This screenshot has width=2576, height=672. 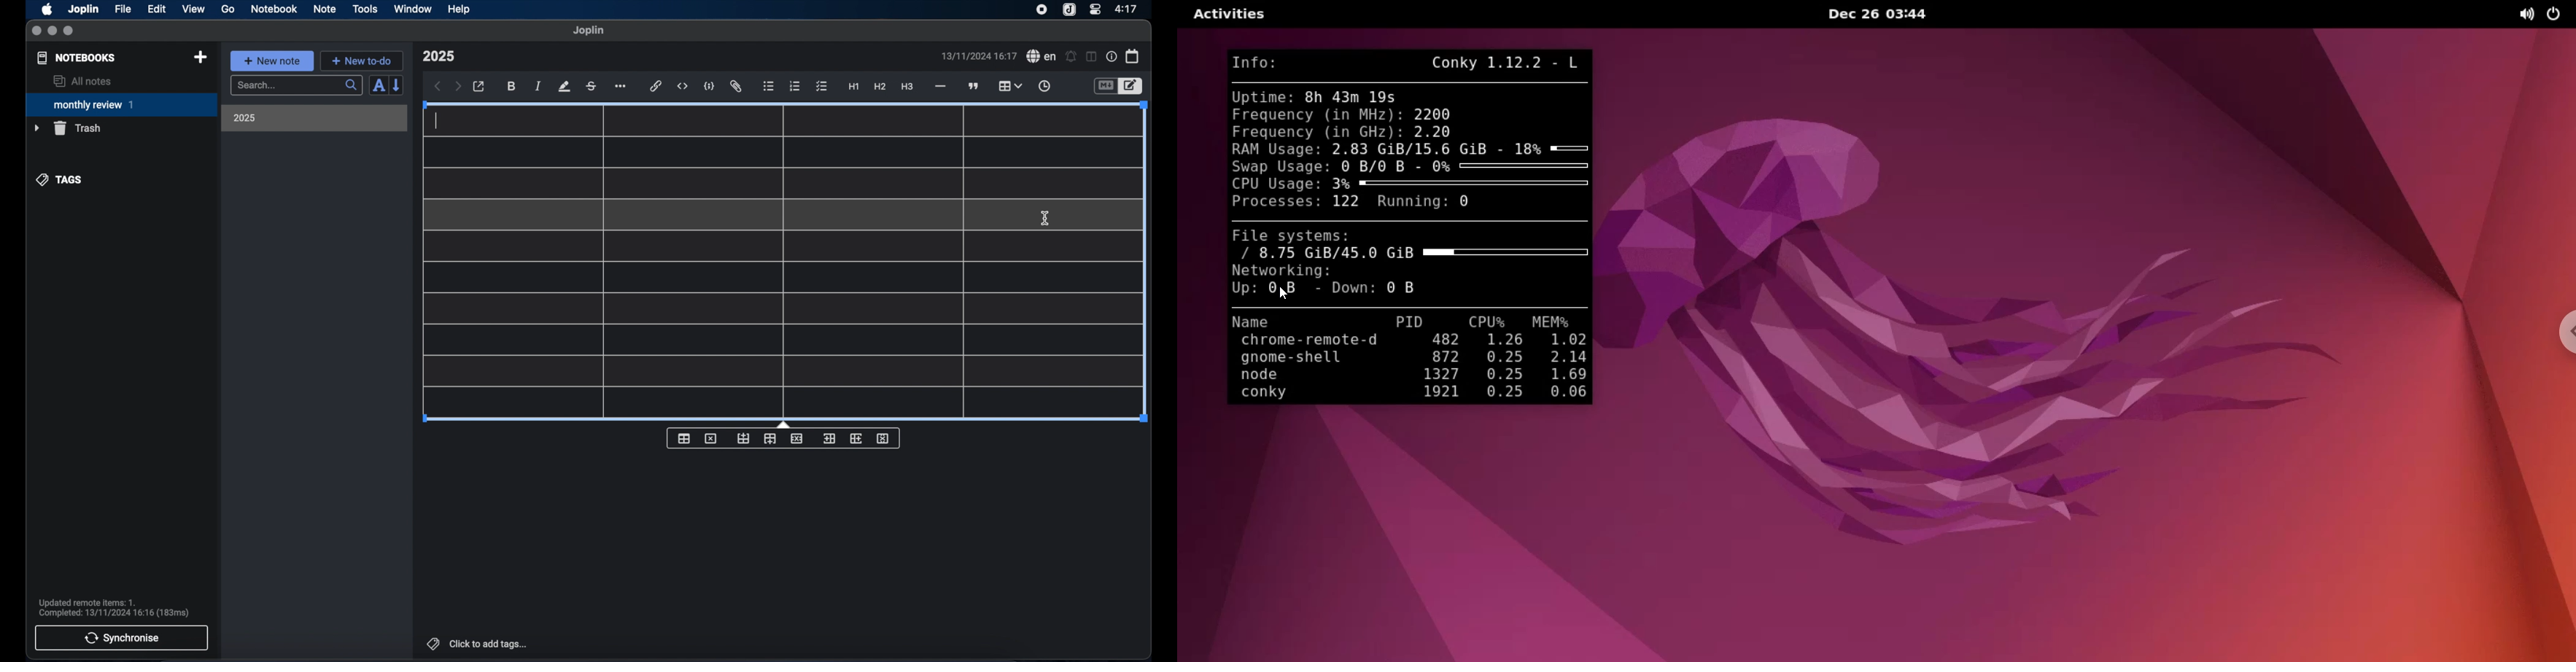 I want to click on 2025, so click(x=245, y=118).